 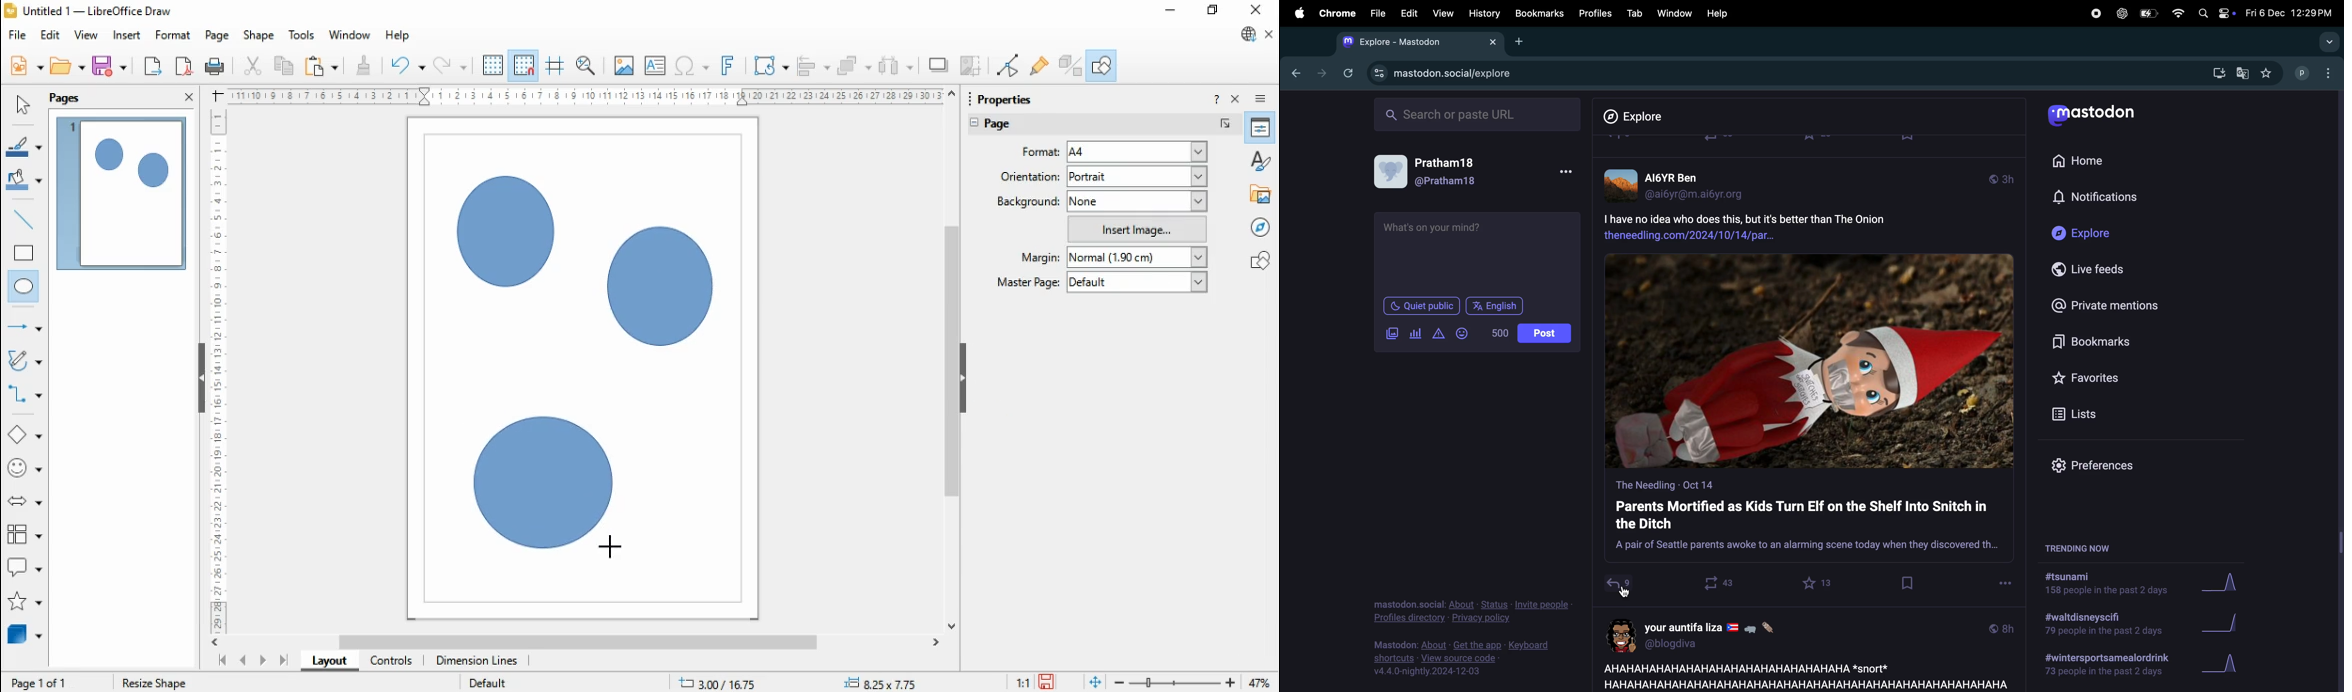 I want to click on 500 words, so click(x=1499, y=333).